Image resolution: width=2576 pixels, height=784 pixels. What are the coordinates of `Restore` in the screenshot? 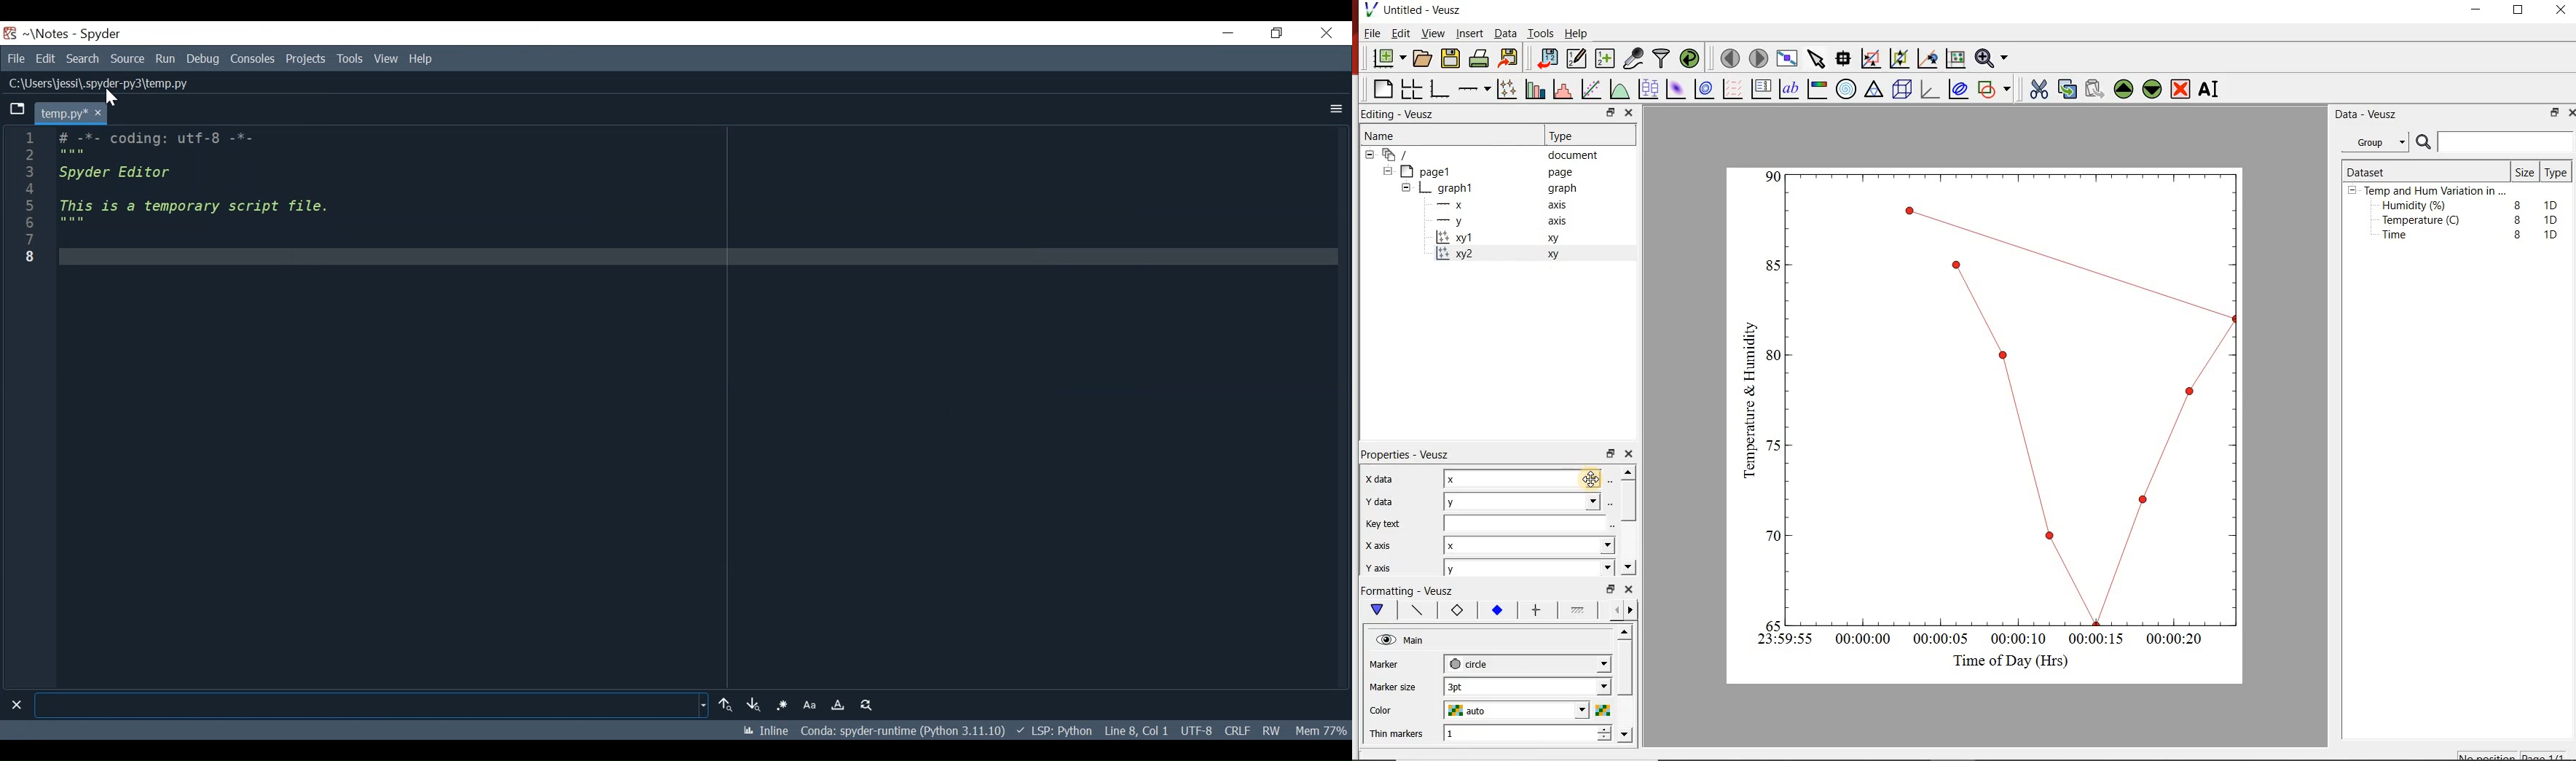 It's located at (1277, 31).